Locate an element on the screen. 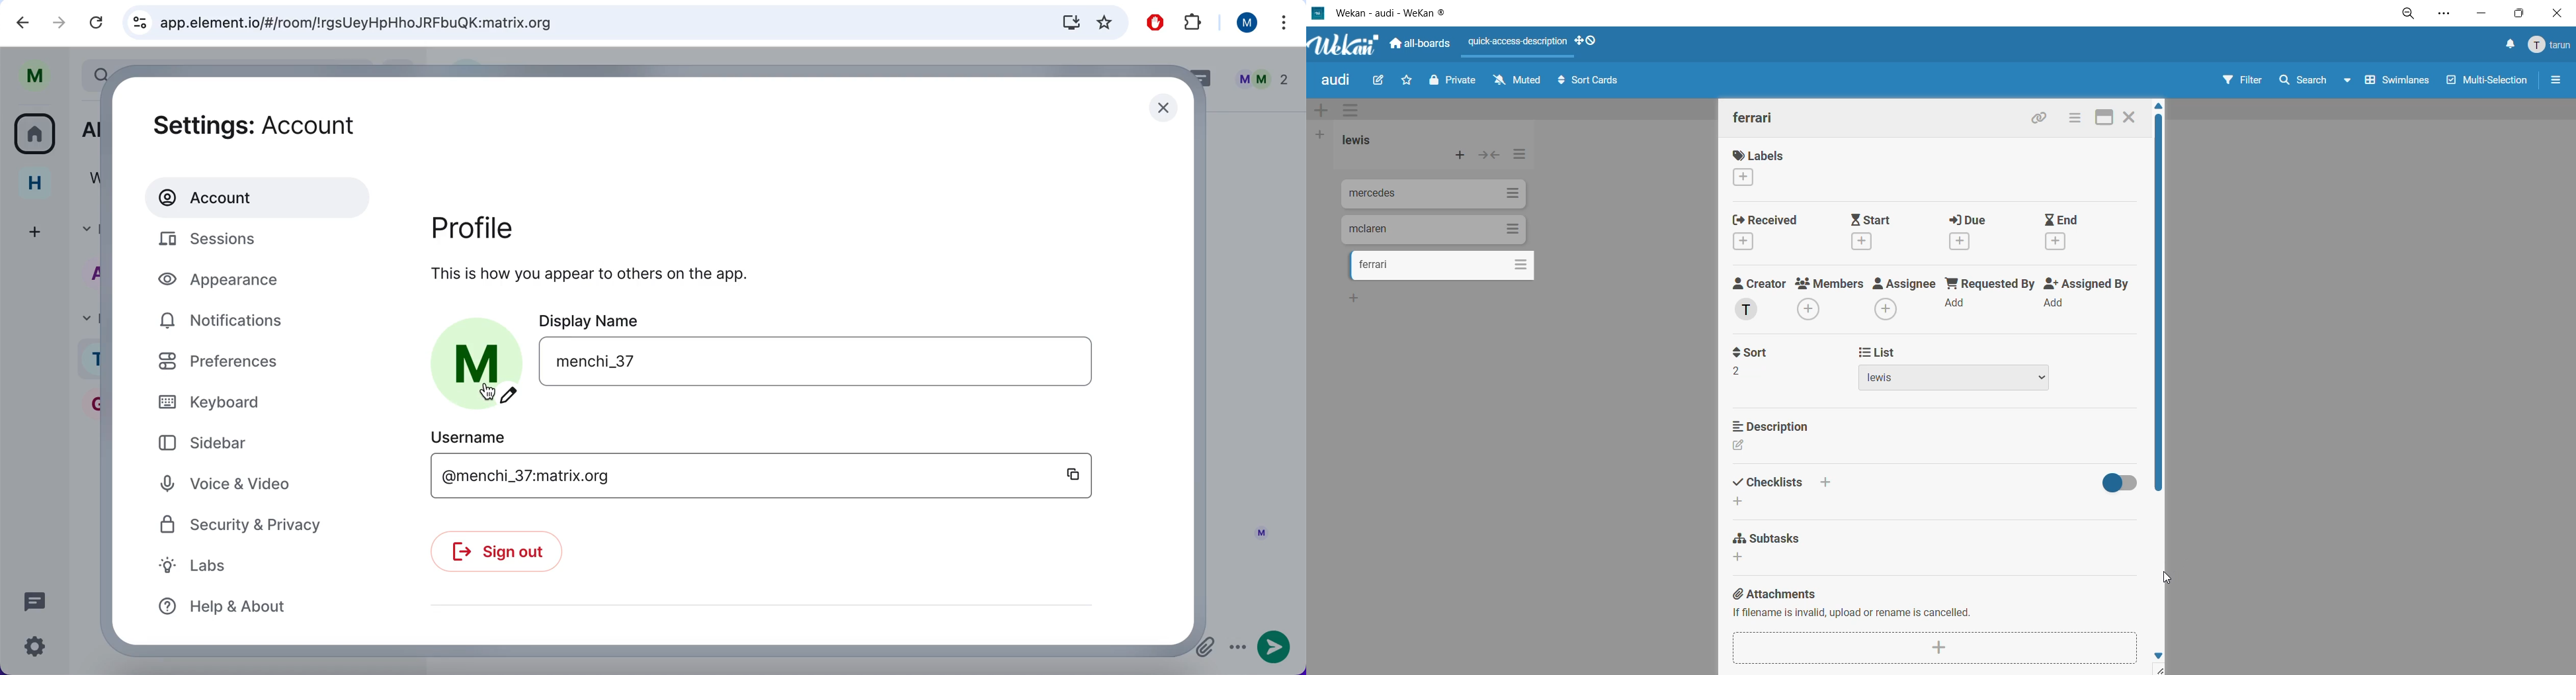 The width and height of the screenshot is (2576, 700). labs is located at coordinates (214, 567).